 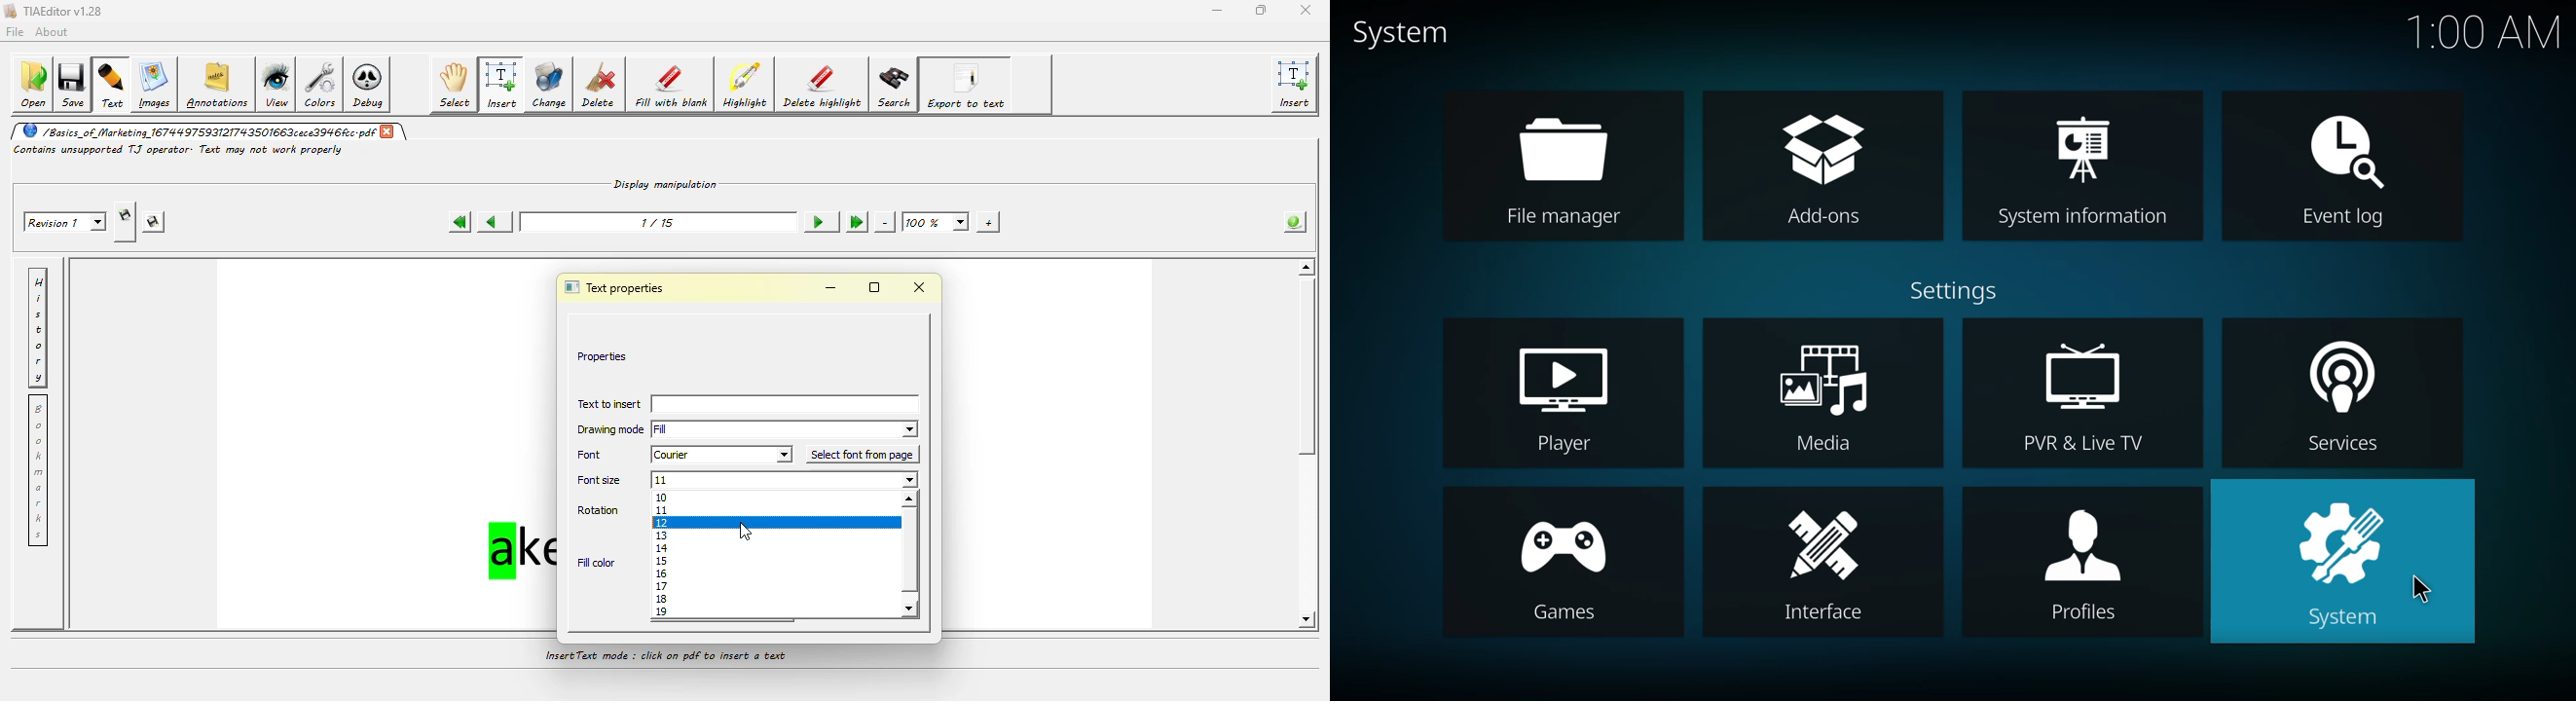 What do you see at coordinates (1826, 171) in the screenshot?
I see `add-ons` at bounding box center [1826, 171].